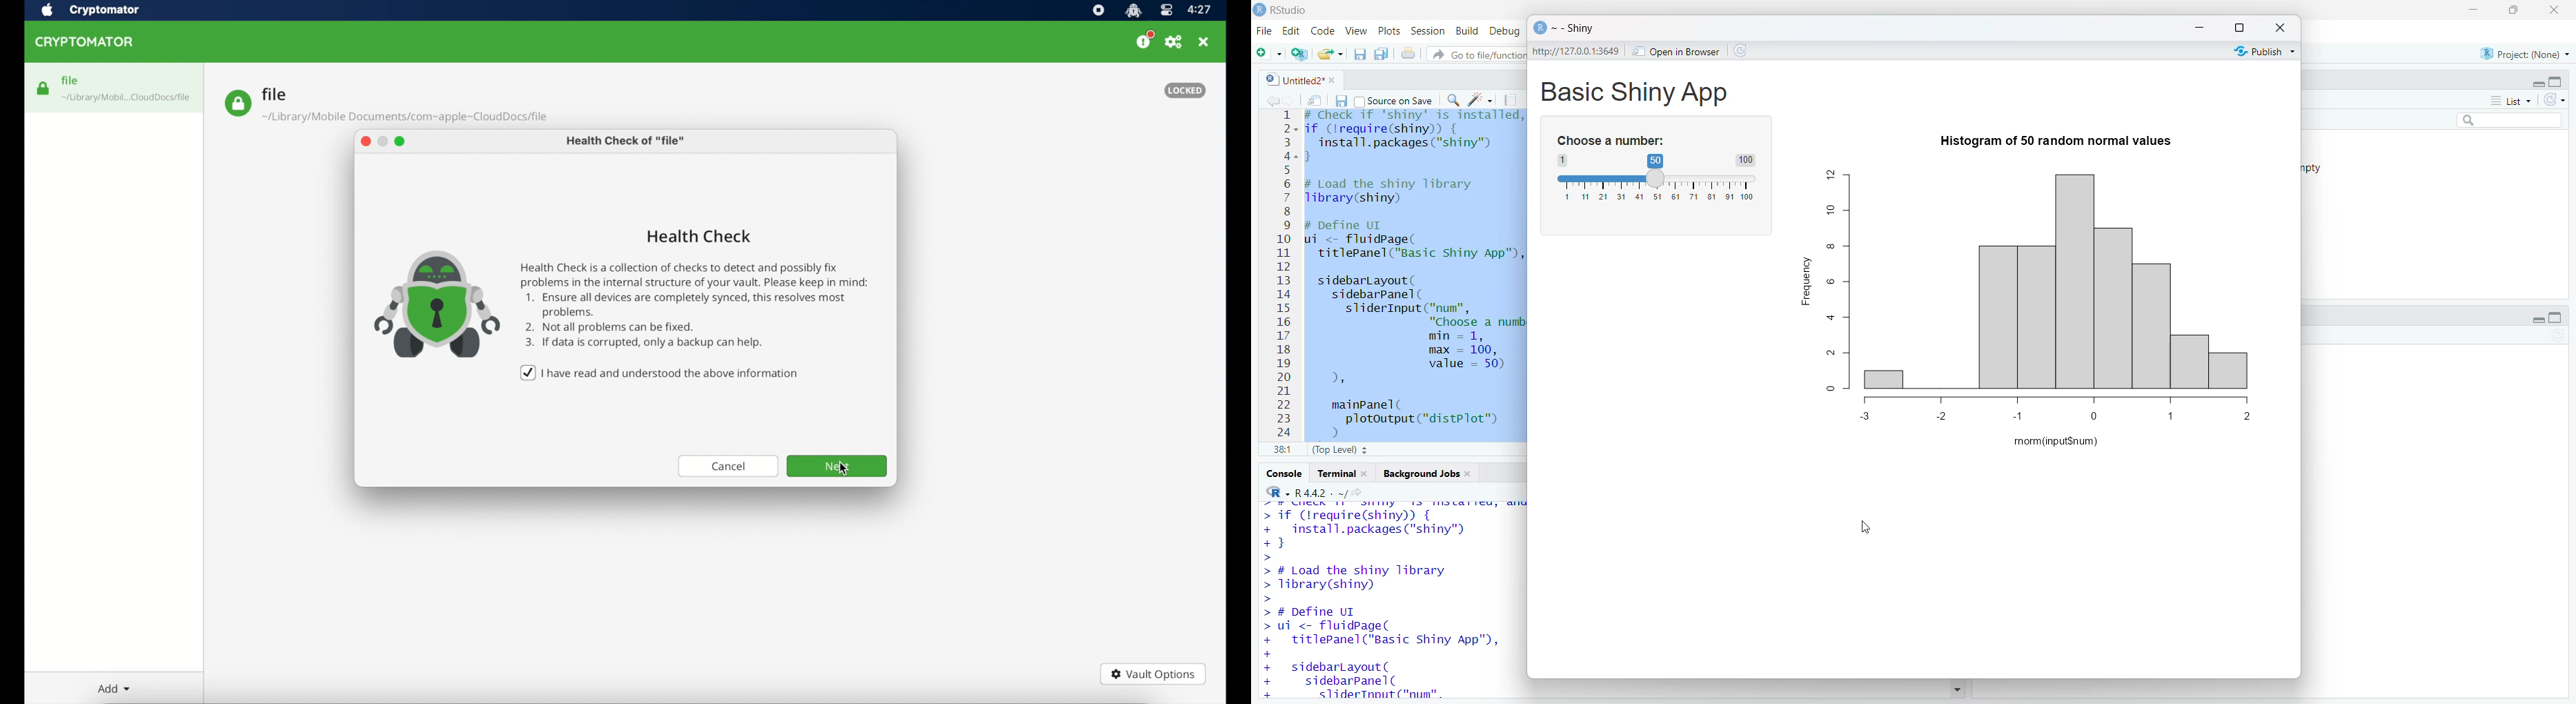 The height and width of the screenshot is (728, 2576). What do you see at coordinates (1335, 79) in the screenshot?
I see `close` at bounding box center [1335, 79].